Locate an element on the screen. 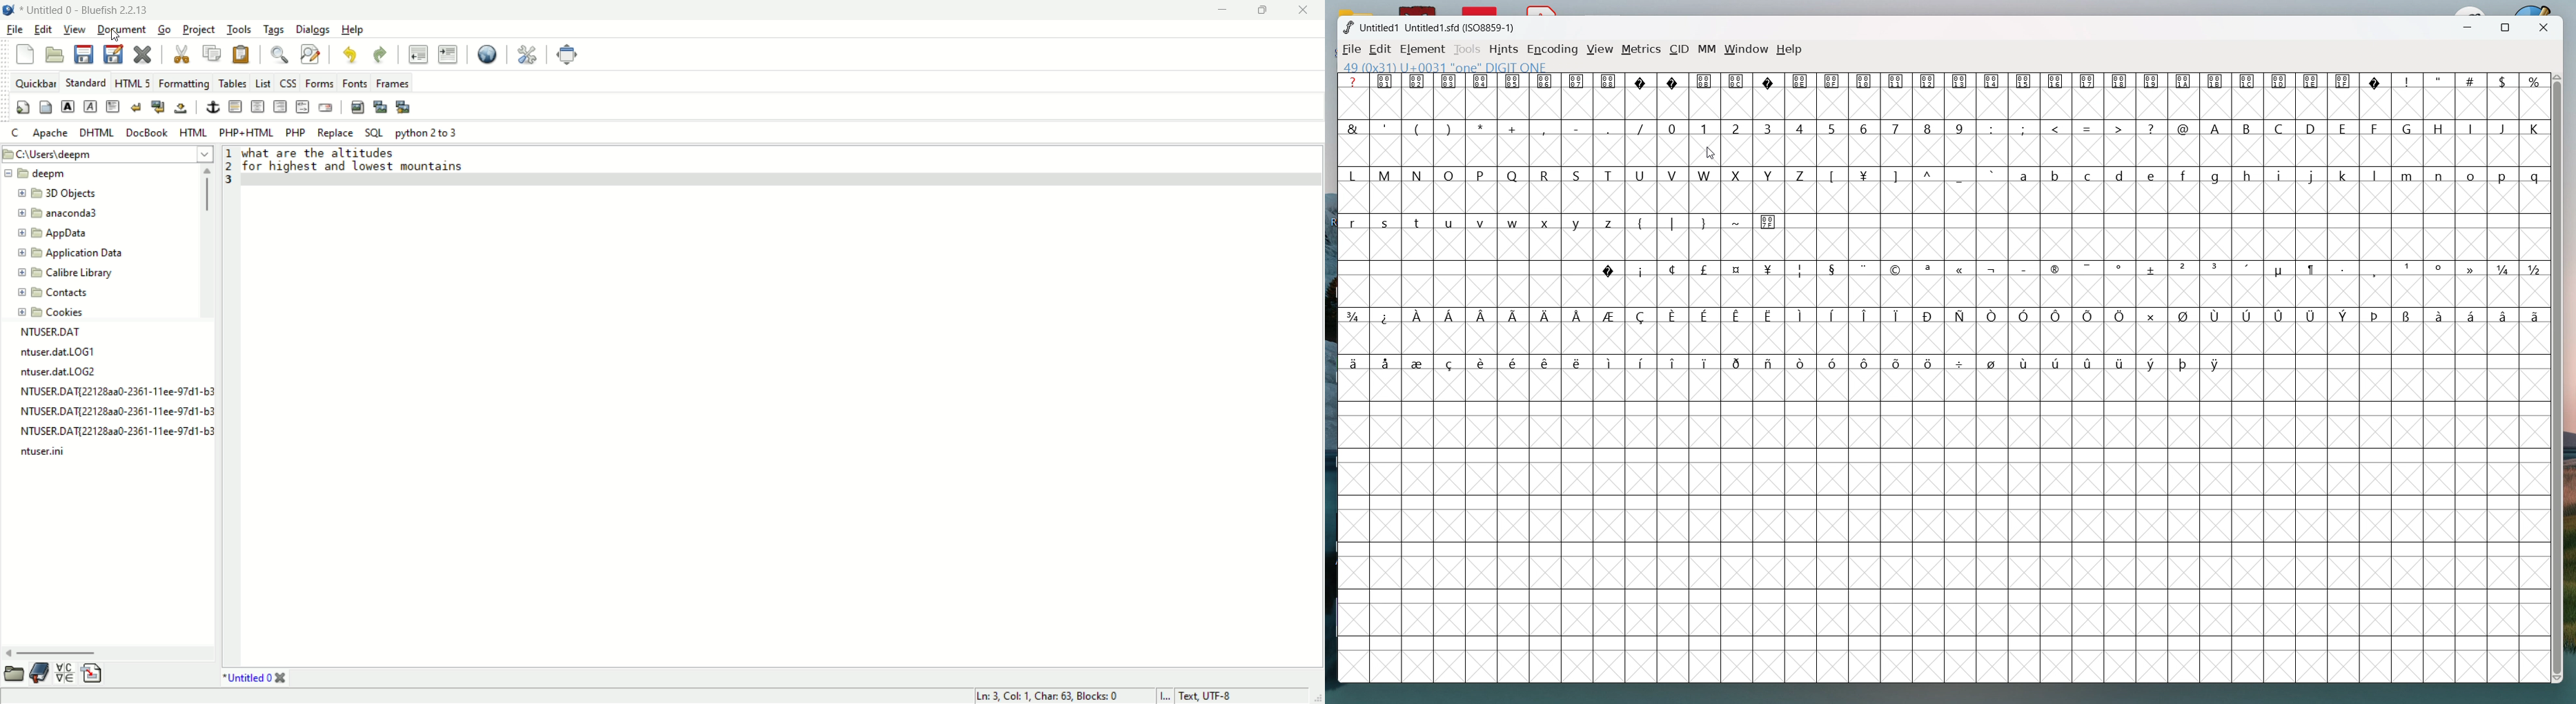 The width and height of the screenshot is (2576, 728). deepm is located at coordinates (37, 173).